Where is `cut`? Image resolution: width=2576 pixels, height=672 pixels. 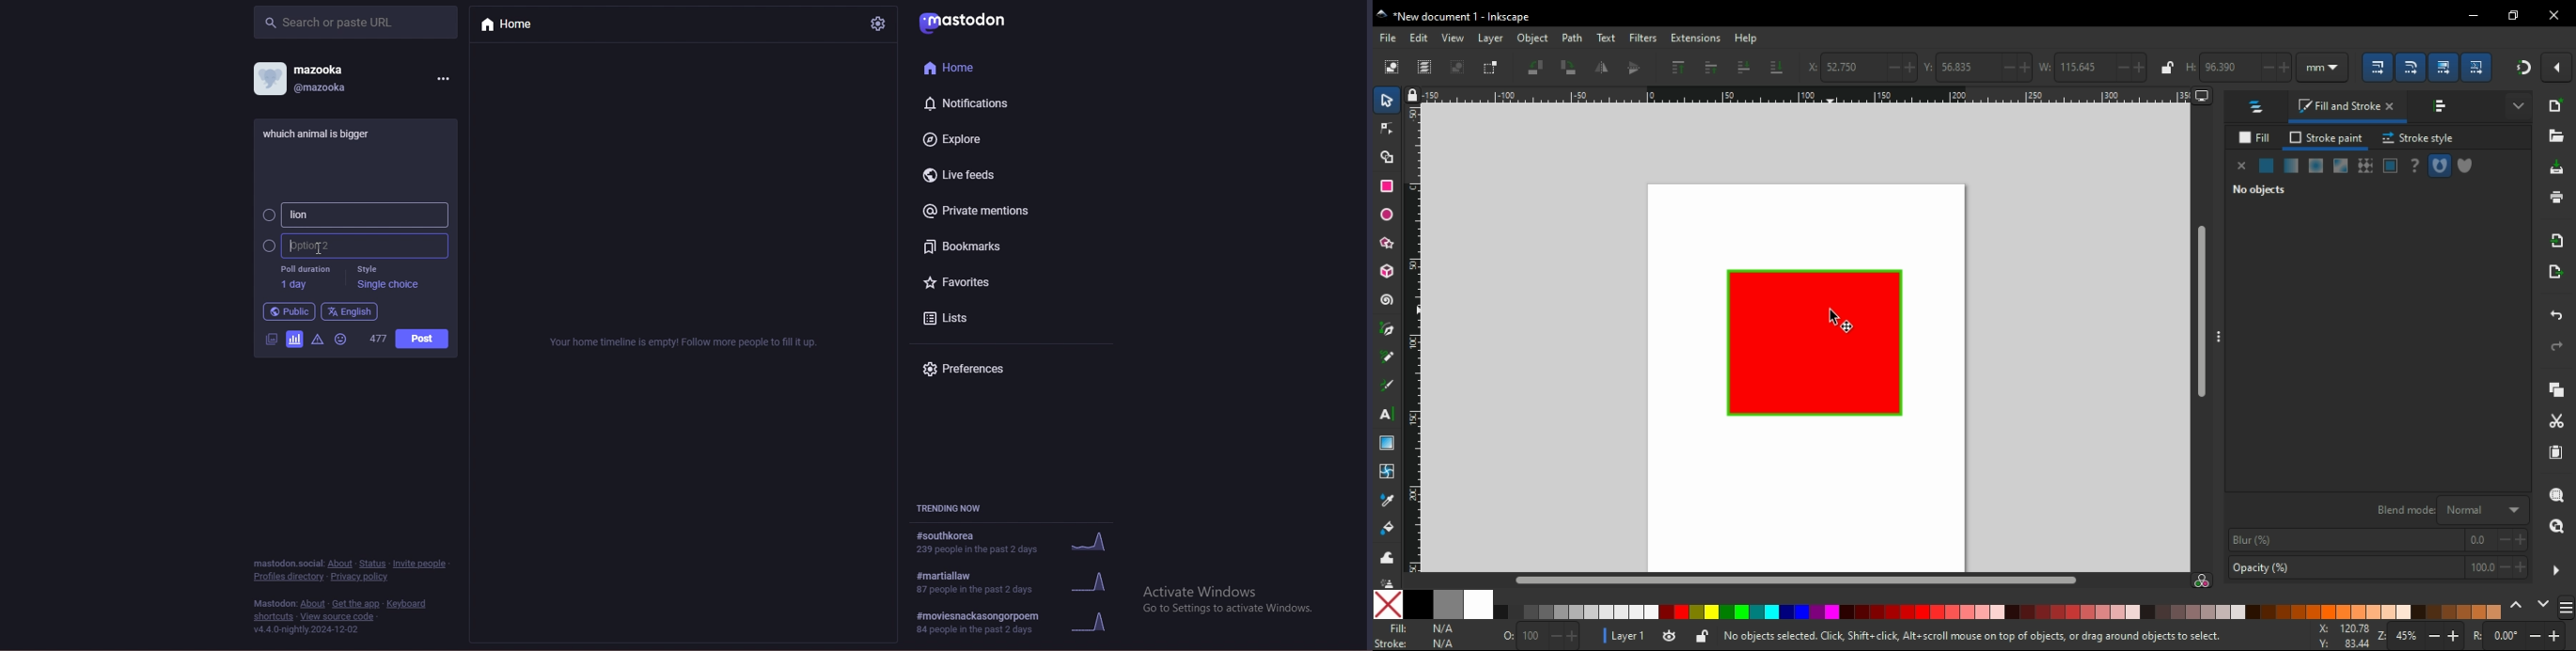 cut is located at coordinates (2555, 421).